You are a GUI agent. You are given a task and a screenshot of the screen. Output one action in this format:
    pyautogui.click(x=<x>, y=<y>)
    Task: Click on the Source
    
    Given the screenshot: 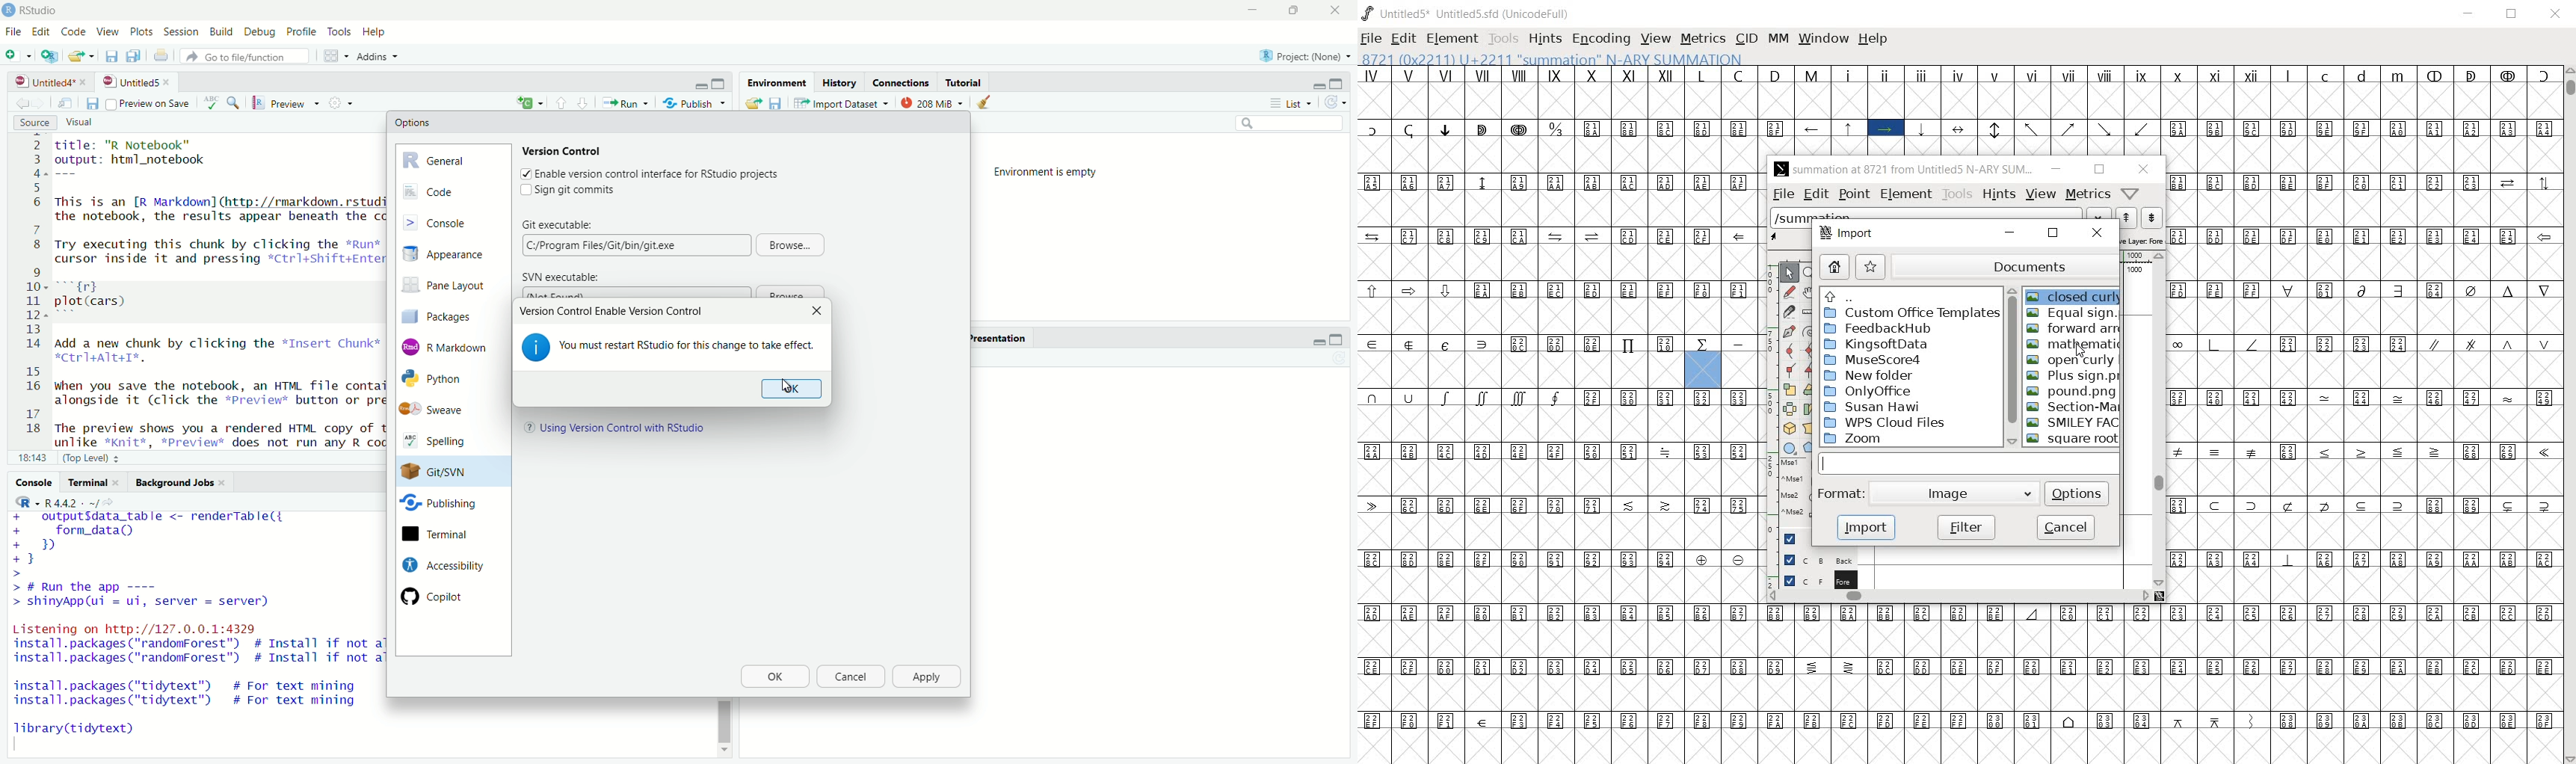 What is the action you would take?
    pyautogui.click(x=35, y=123)
    